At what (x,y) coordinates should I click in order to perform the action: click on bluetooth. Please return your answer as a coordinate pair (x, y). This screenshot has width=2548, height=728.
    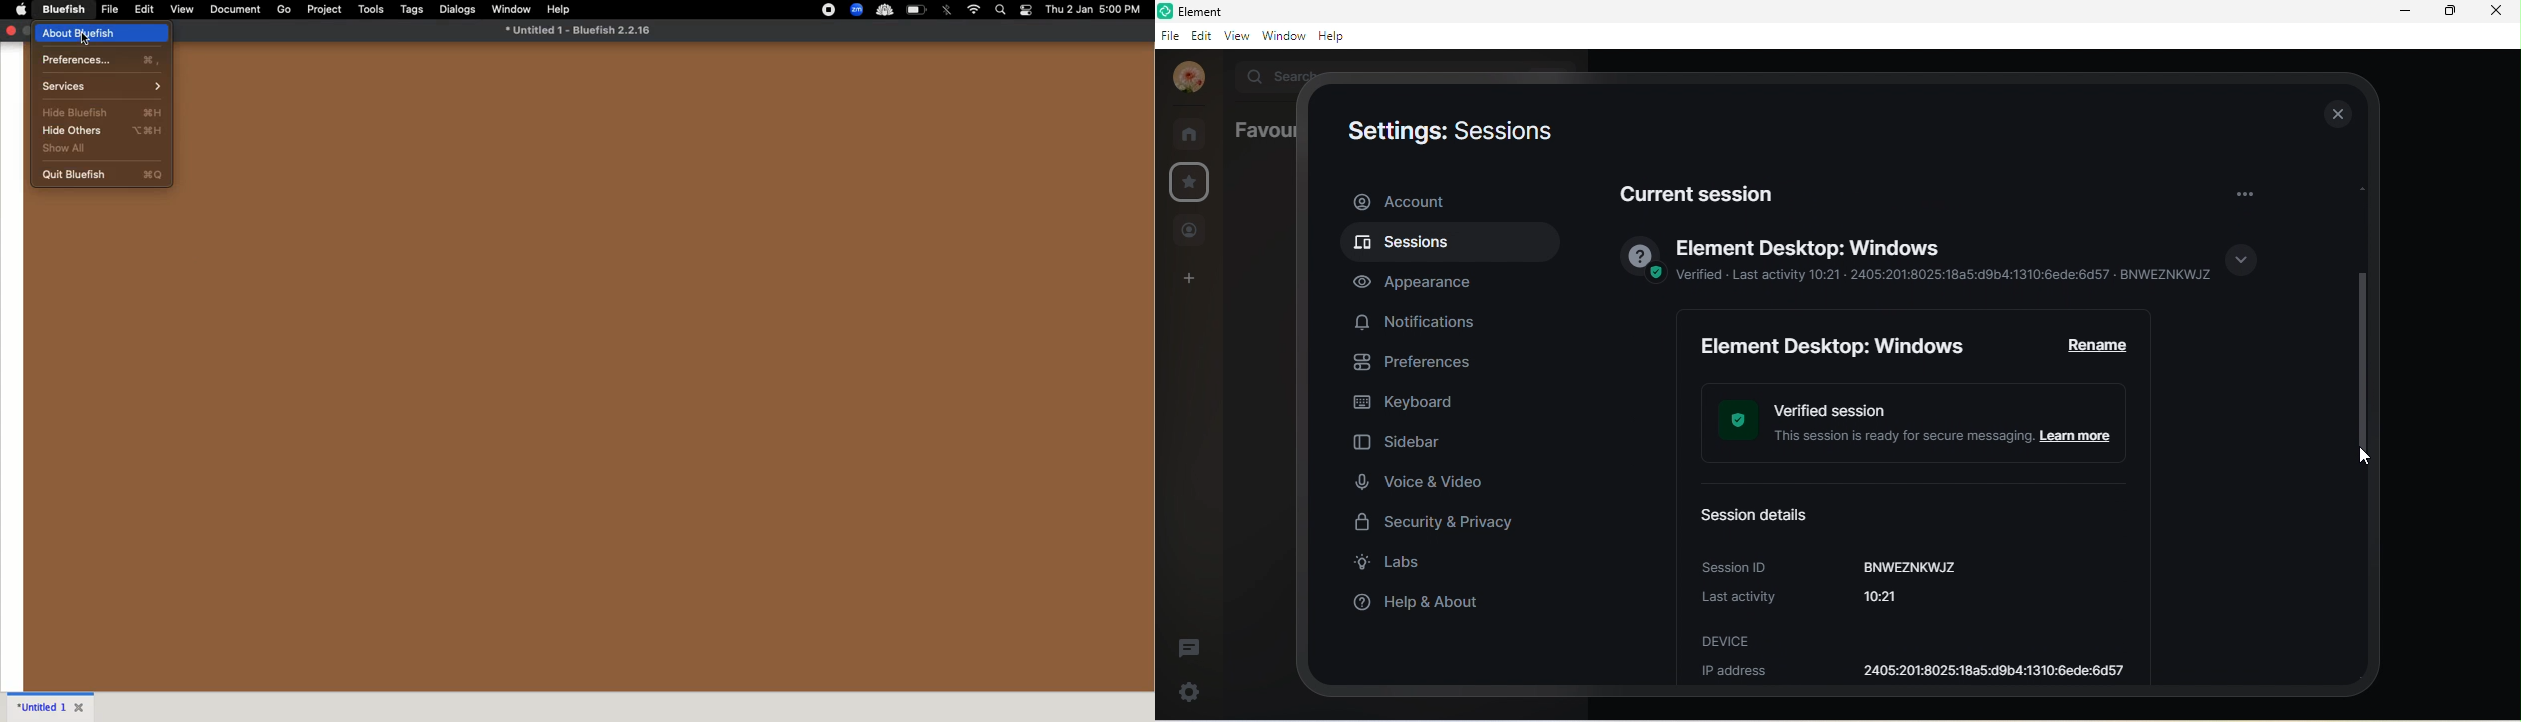
    Looking at the image, I should click on (950, 10).